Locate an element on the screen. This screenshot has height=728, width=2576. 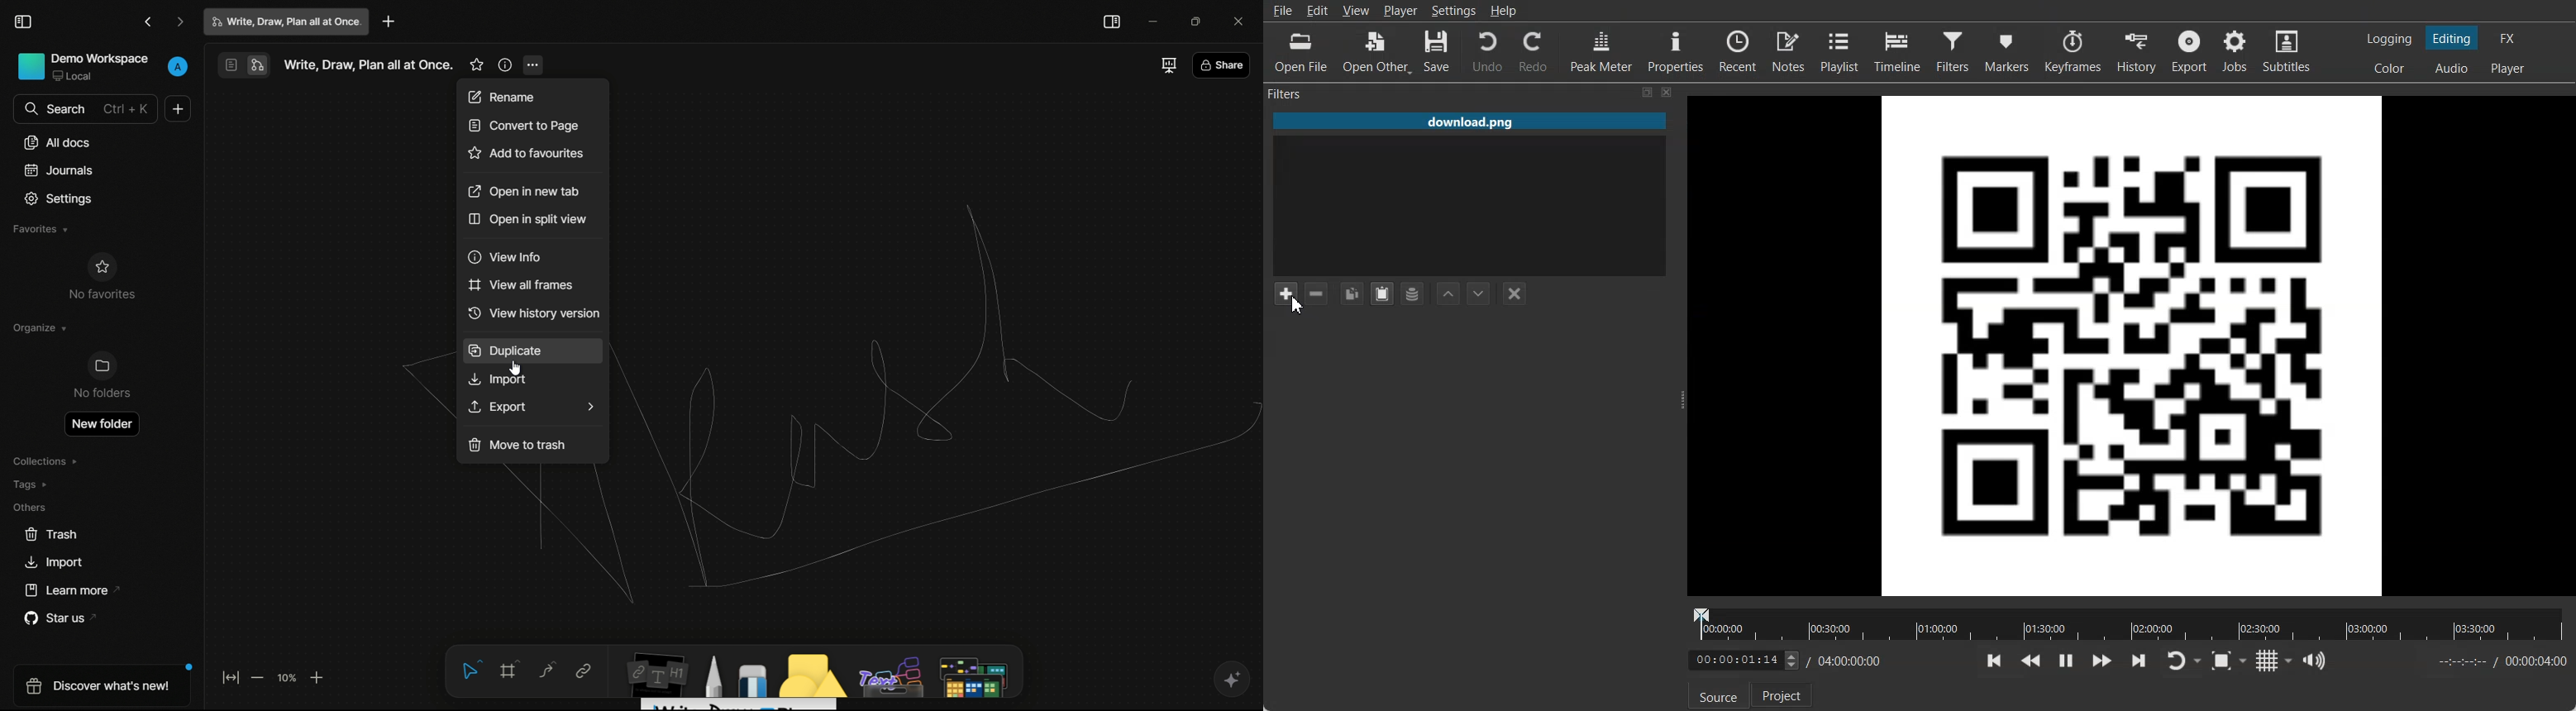
ai support is located at coordinates (1232, 681).